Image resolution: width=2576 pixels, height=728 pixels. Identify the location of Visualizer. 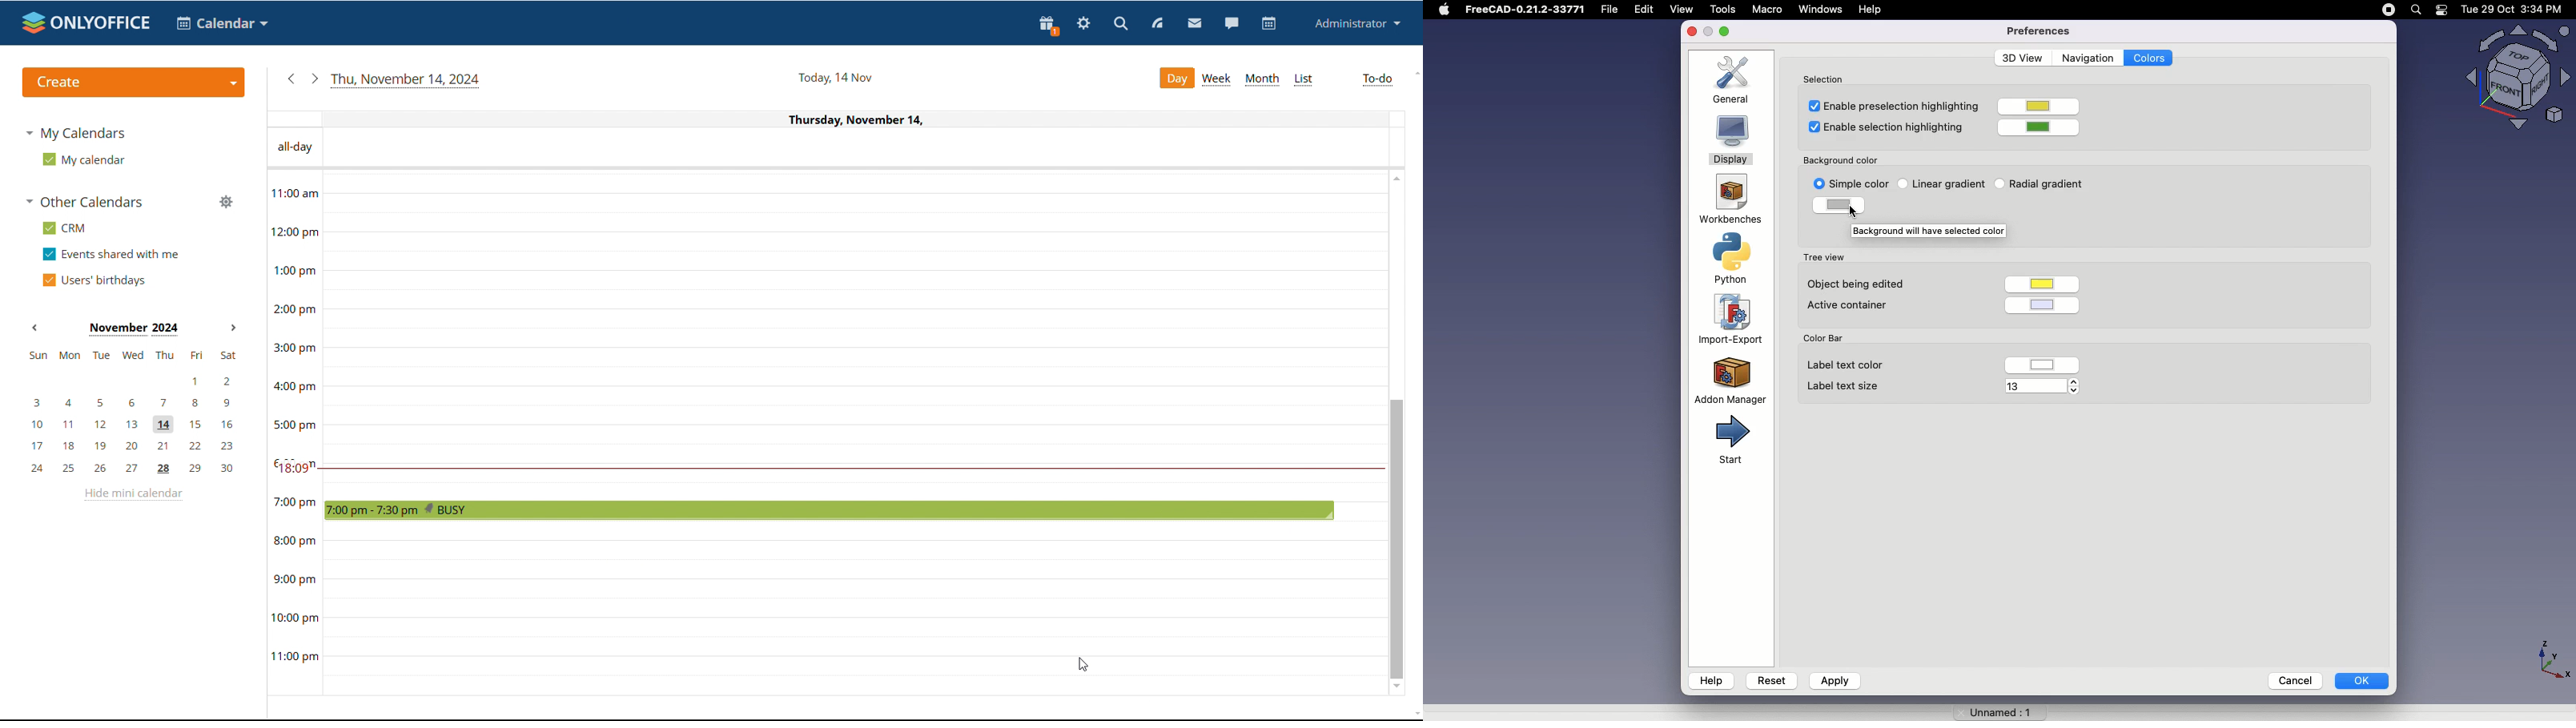
(2512, 79).